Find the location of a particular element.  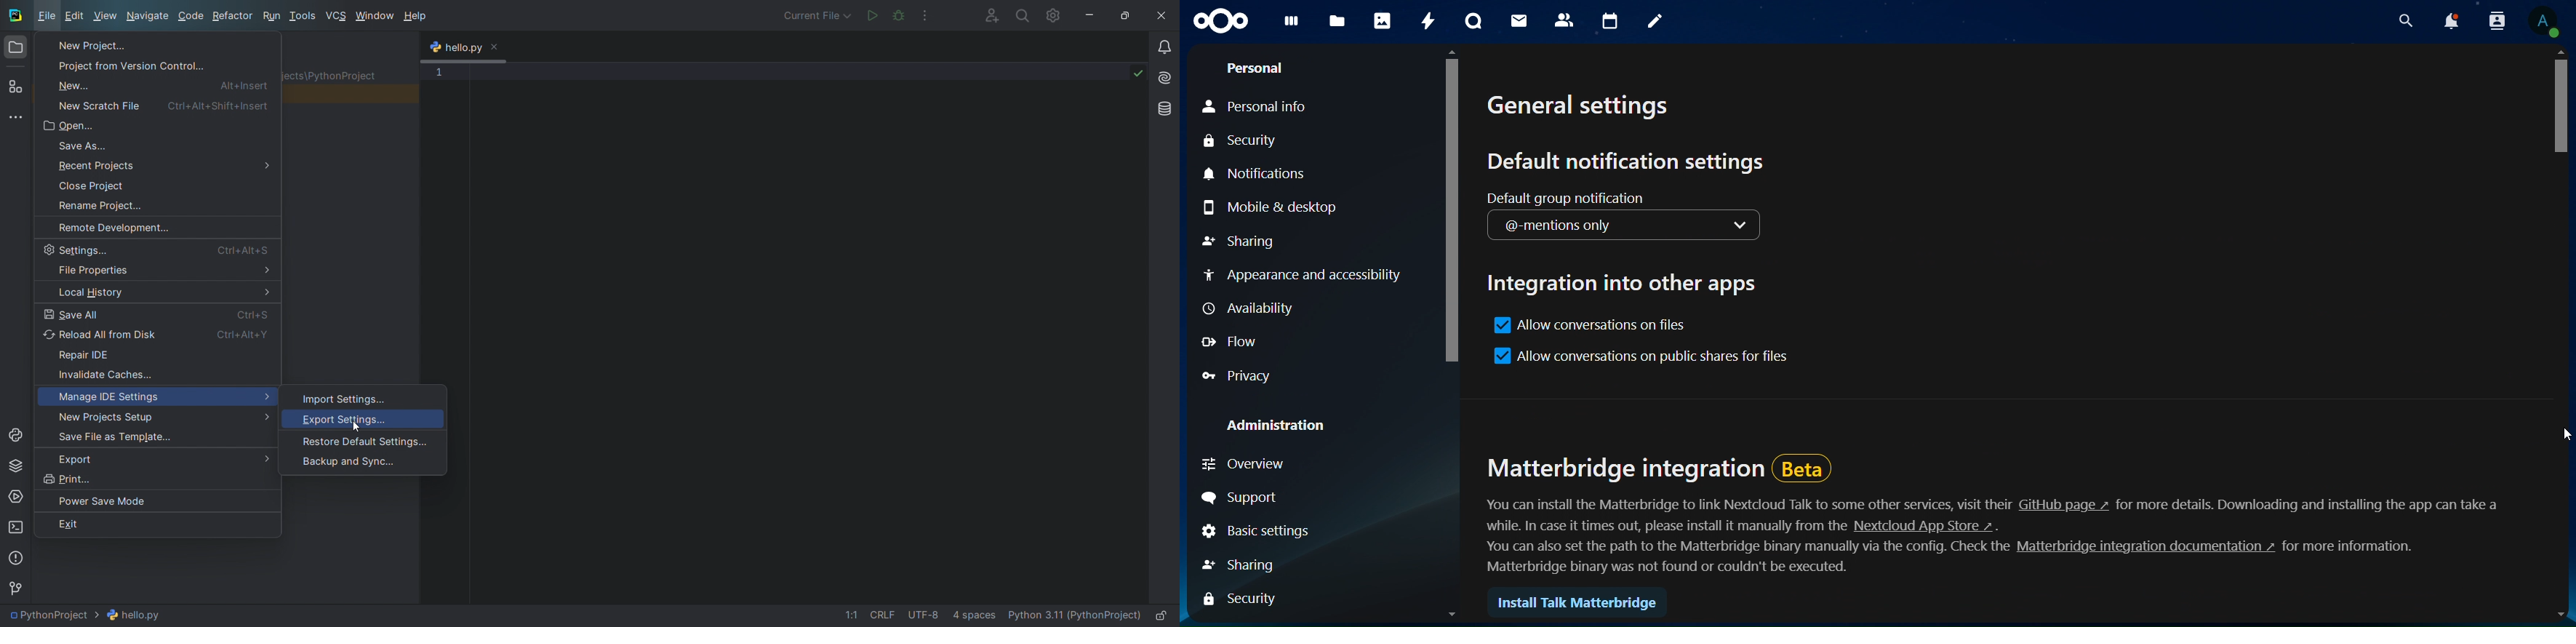

window is located at coordinates (374, 17).